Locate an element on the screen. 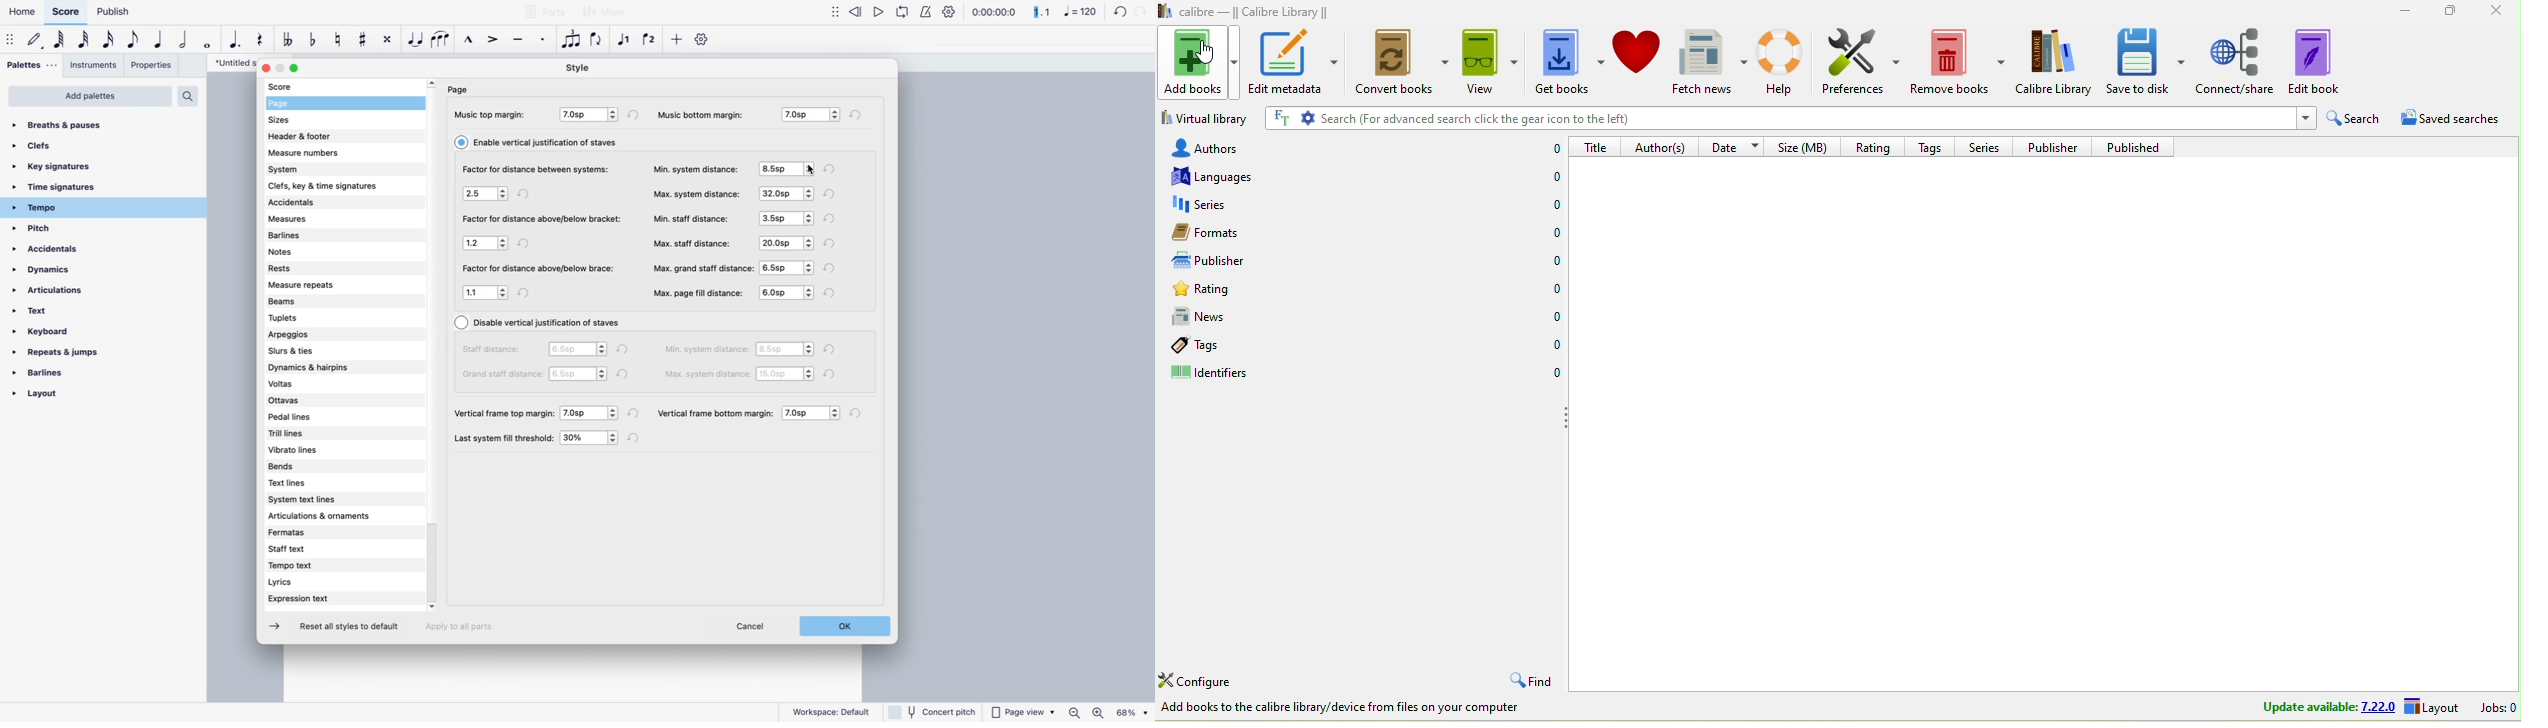  tuplet is located at coordinates (571, 43).